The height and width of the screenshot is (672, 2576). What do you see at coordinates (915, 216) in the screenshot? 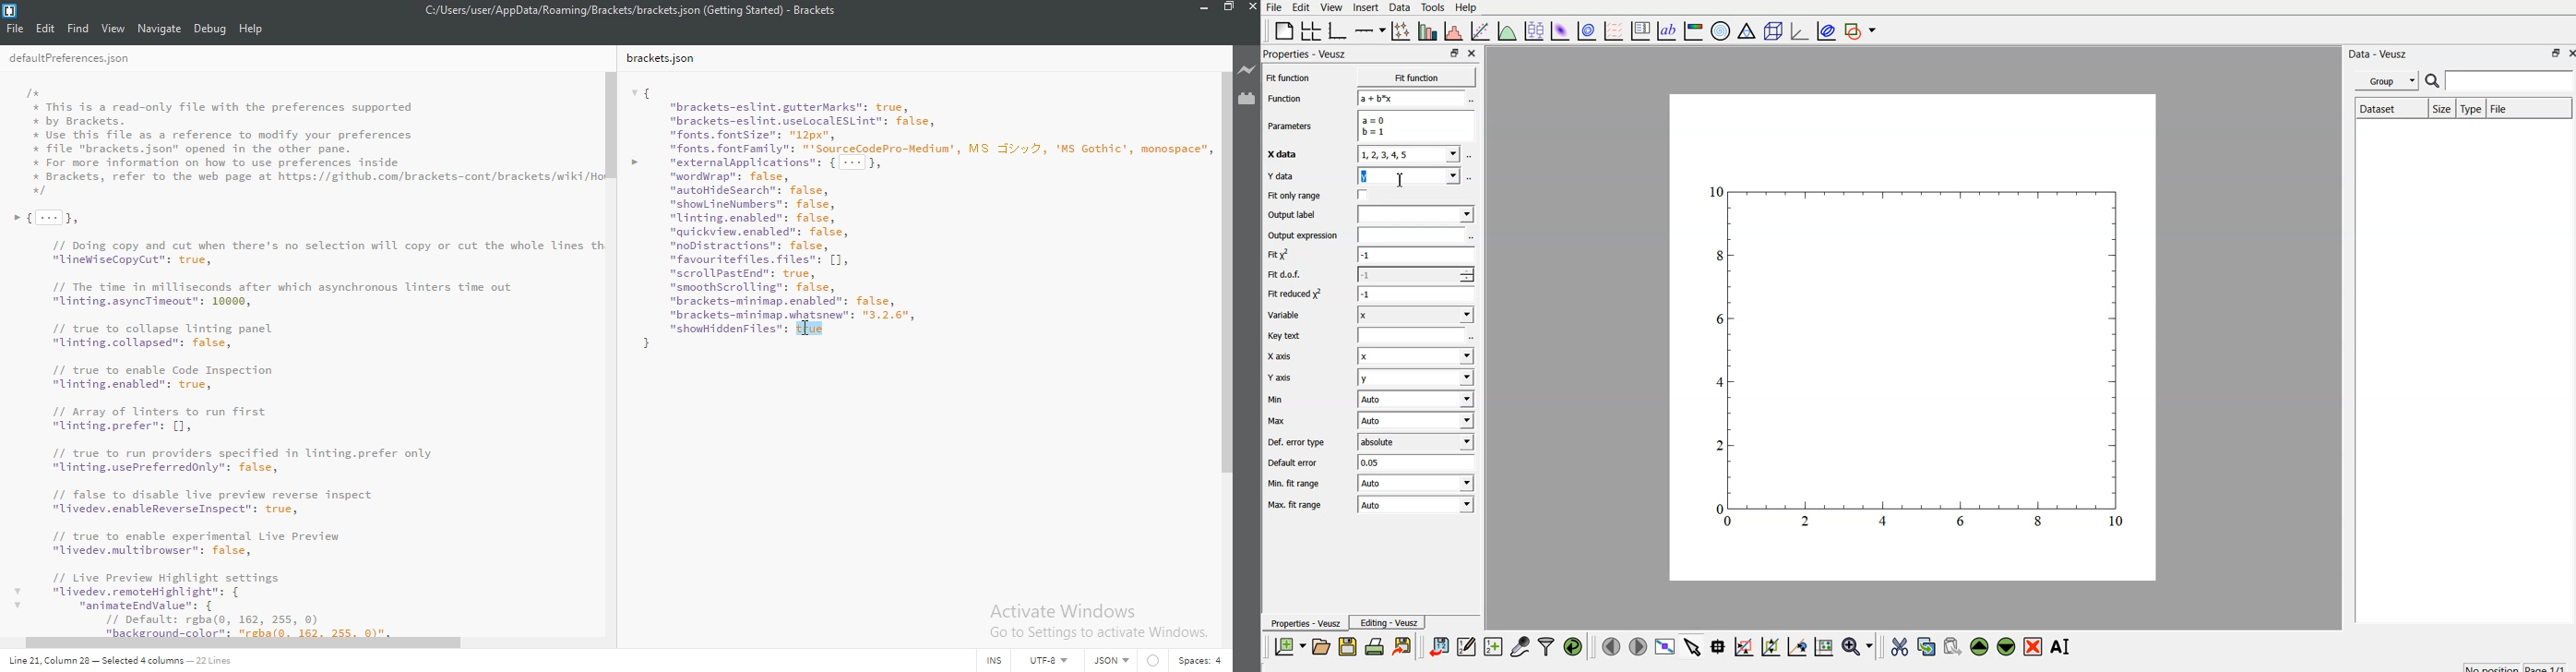
I see `{
"brackets-eslint.gutterMarks": true,
"brackets-eslint.useLocal€SLint": false,
"fonts. fontsize": "12px",
"fonts. fontFamily": "'SourceCodePro-Nedium', MS v2, 'MS Gothic’, monospace”
> vexternalpplications": { --- },
"wordWrap": false,
“autoHidesearch": false,
"shomLineNumbers": false,
"Uinting.enabled": false,
"quickview.enabled": false,
"noDistractions": false,
"favour itefiles. files": [1,
"scrollPastEnd": true,
"smoothScrolling": false,
“brackets-minimap.enabled": false,` at bounding box center [915, 216].